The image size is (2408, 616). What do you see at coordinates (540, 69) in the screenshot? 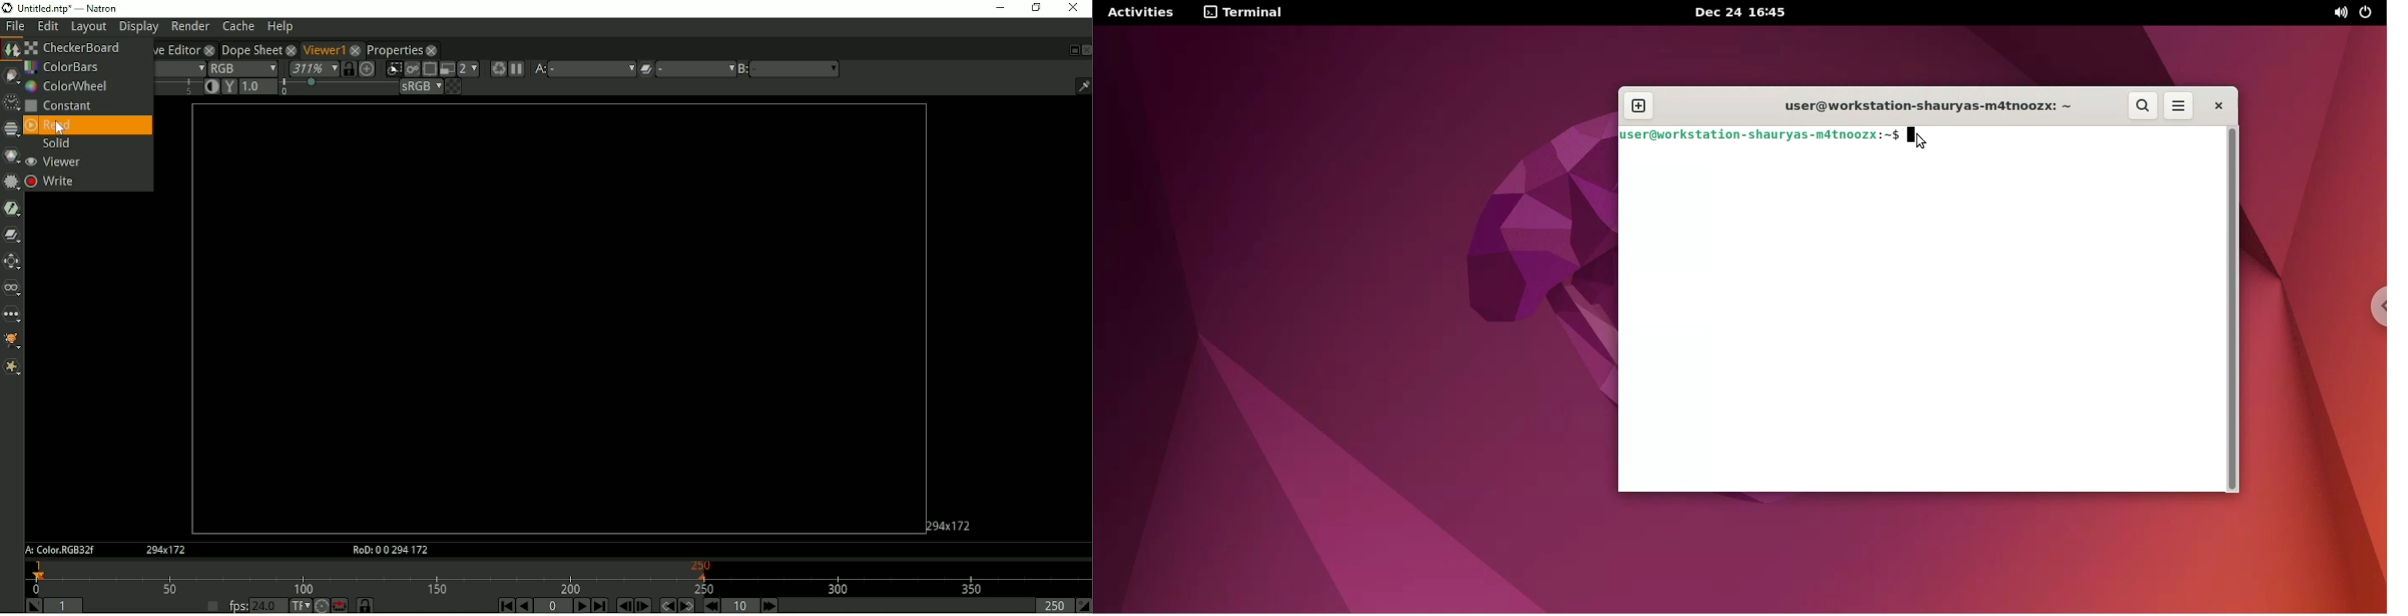
I see `A` at bounding box center [540, 69].